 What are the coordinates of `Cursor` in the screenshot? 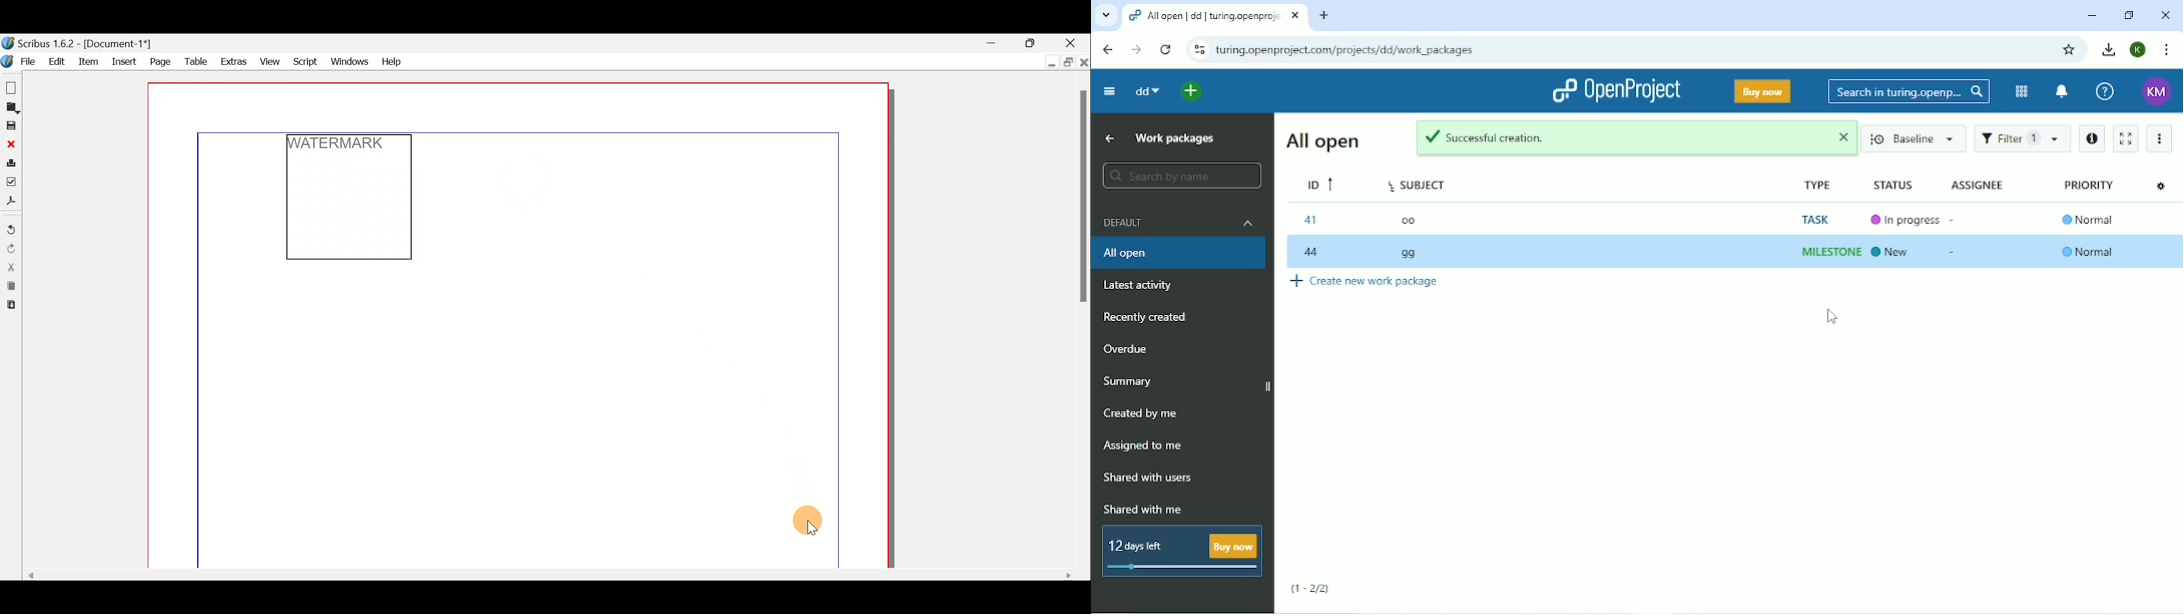 It's located at (814, 529).